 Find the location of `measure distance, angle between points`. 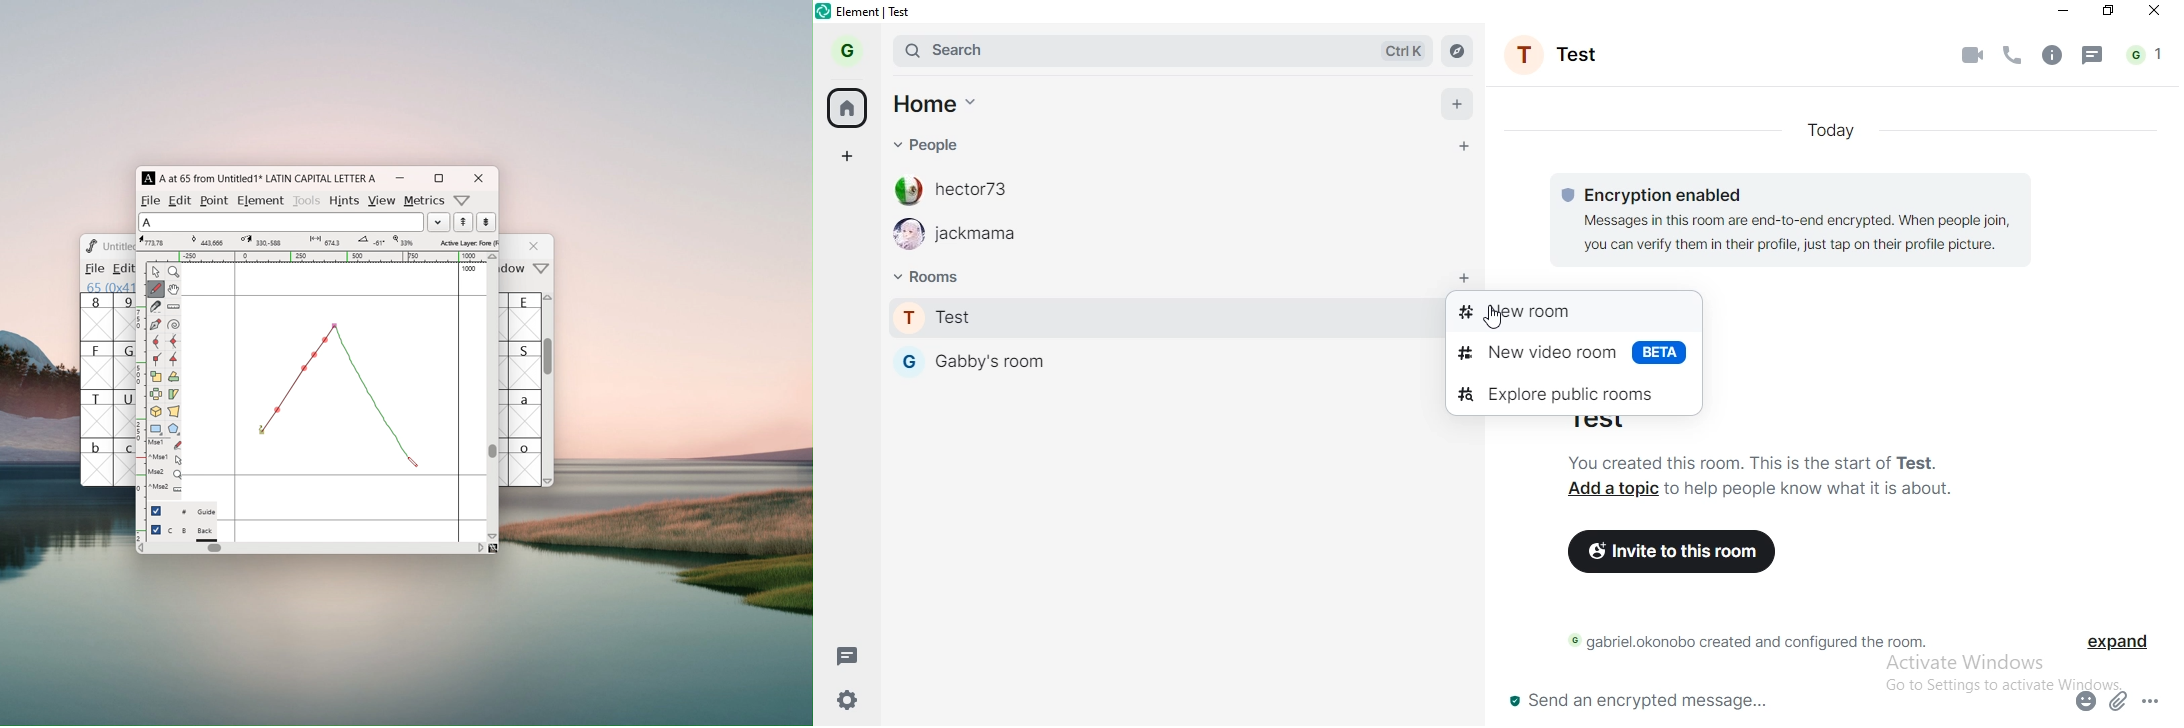

measure distance, angle between points is located at coordinates (173, 307).